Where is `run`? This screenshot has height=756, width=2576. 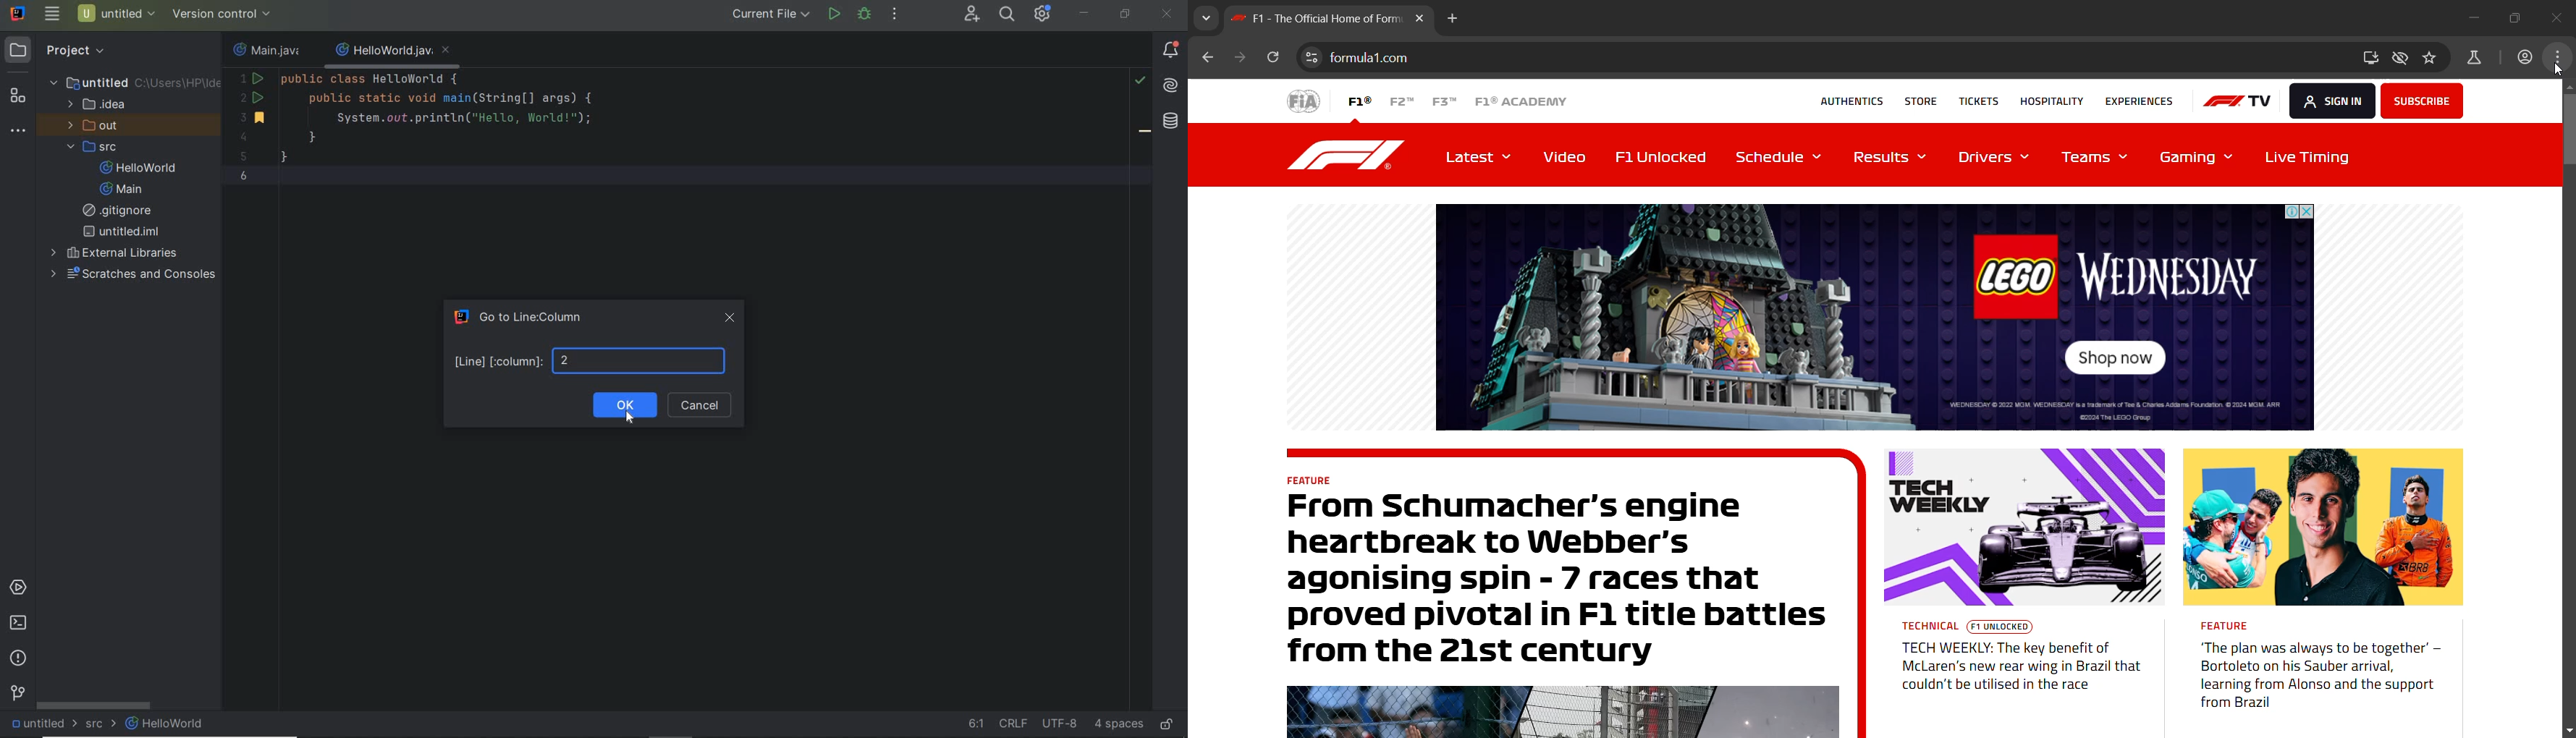 run is located at coordinates (834, 14).